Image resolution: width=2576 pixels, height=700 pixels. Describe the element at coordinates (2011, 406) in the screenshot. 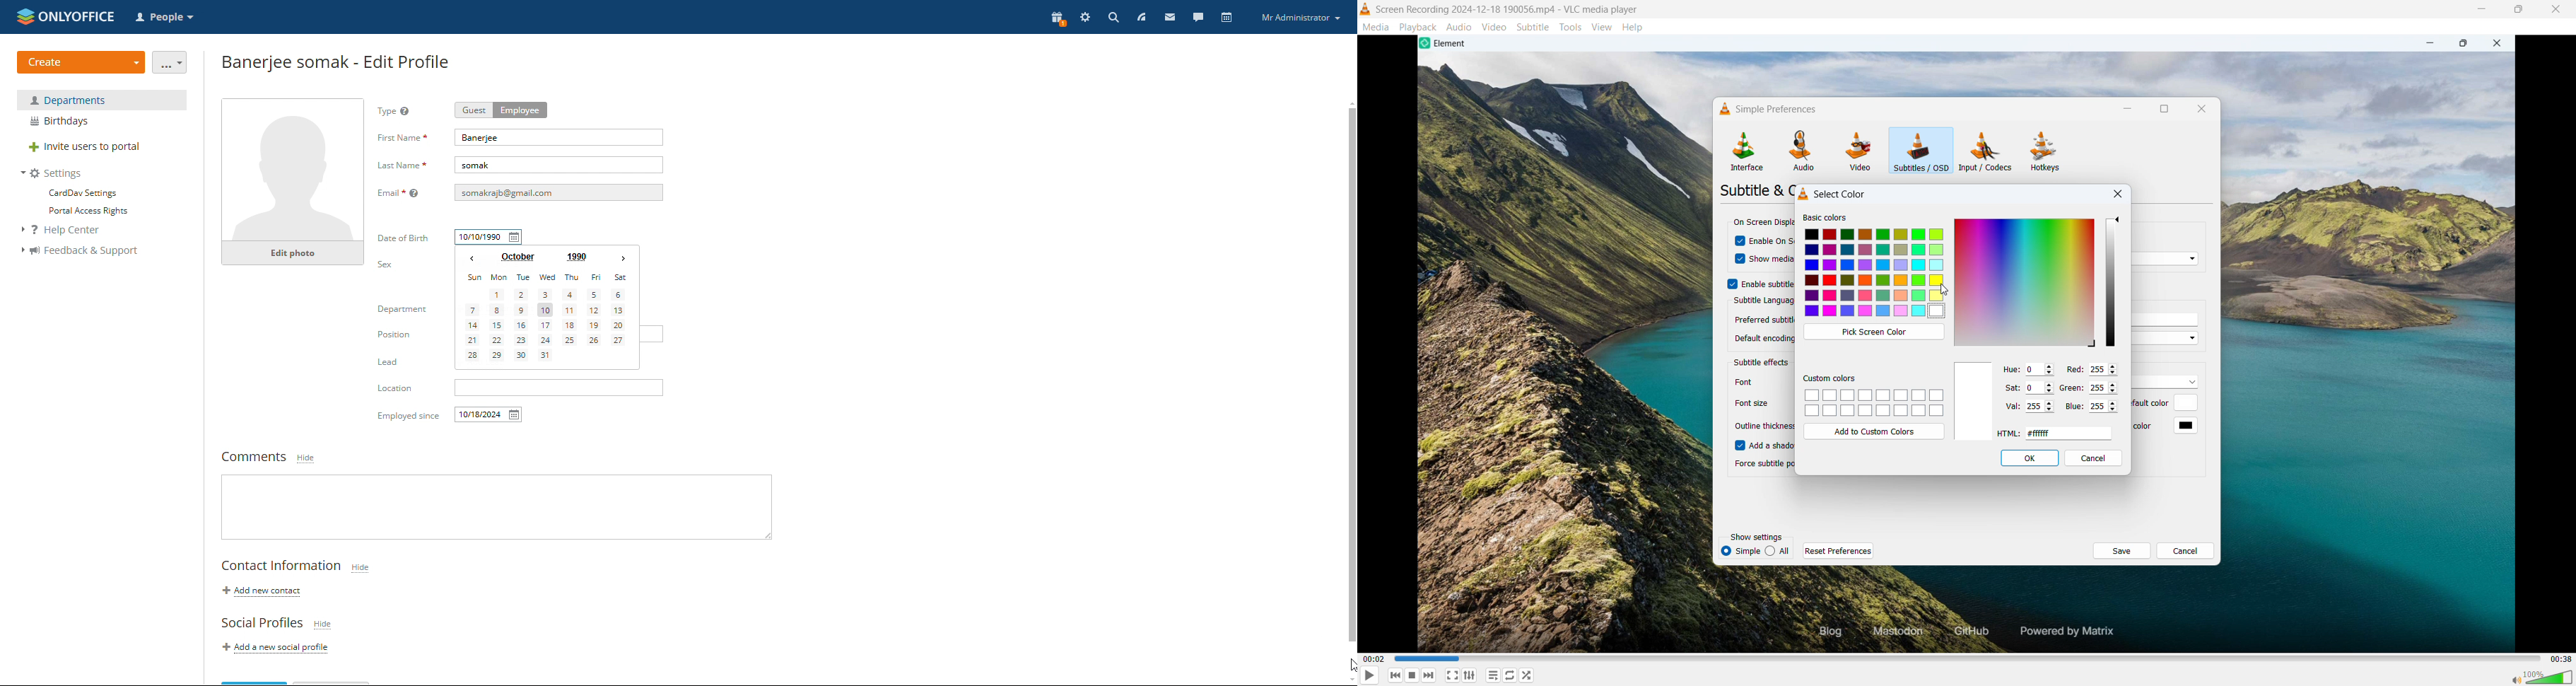

I see `Val` at that location.